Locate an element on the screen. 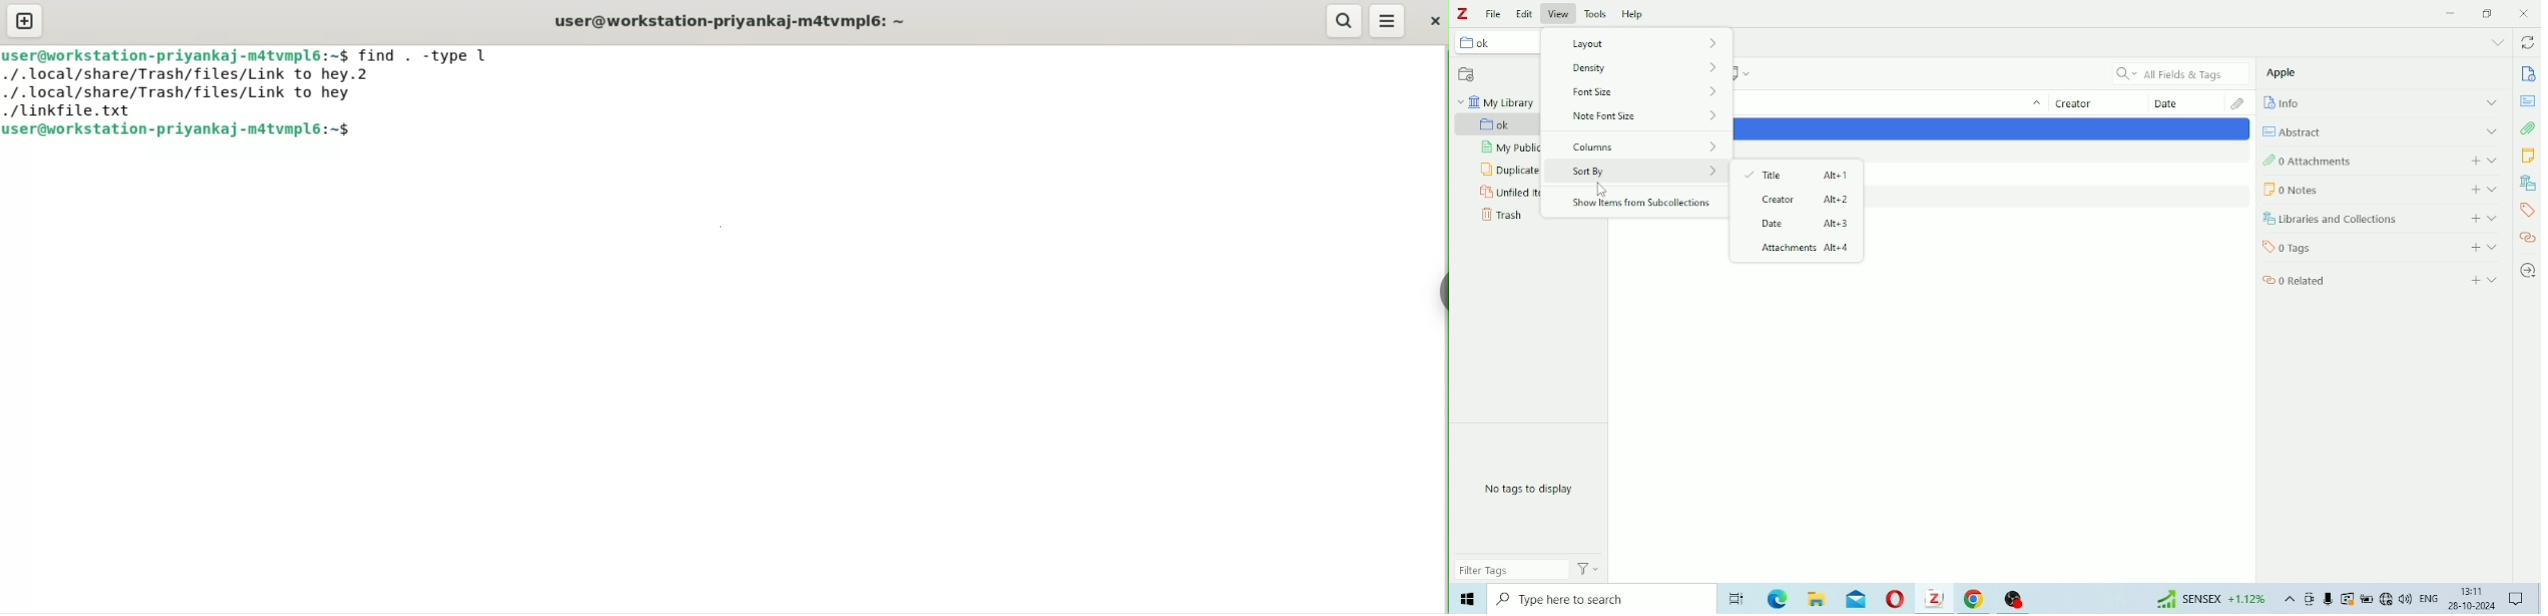  menu is located at coordinates (1390, 21).